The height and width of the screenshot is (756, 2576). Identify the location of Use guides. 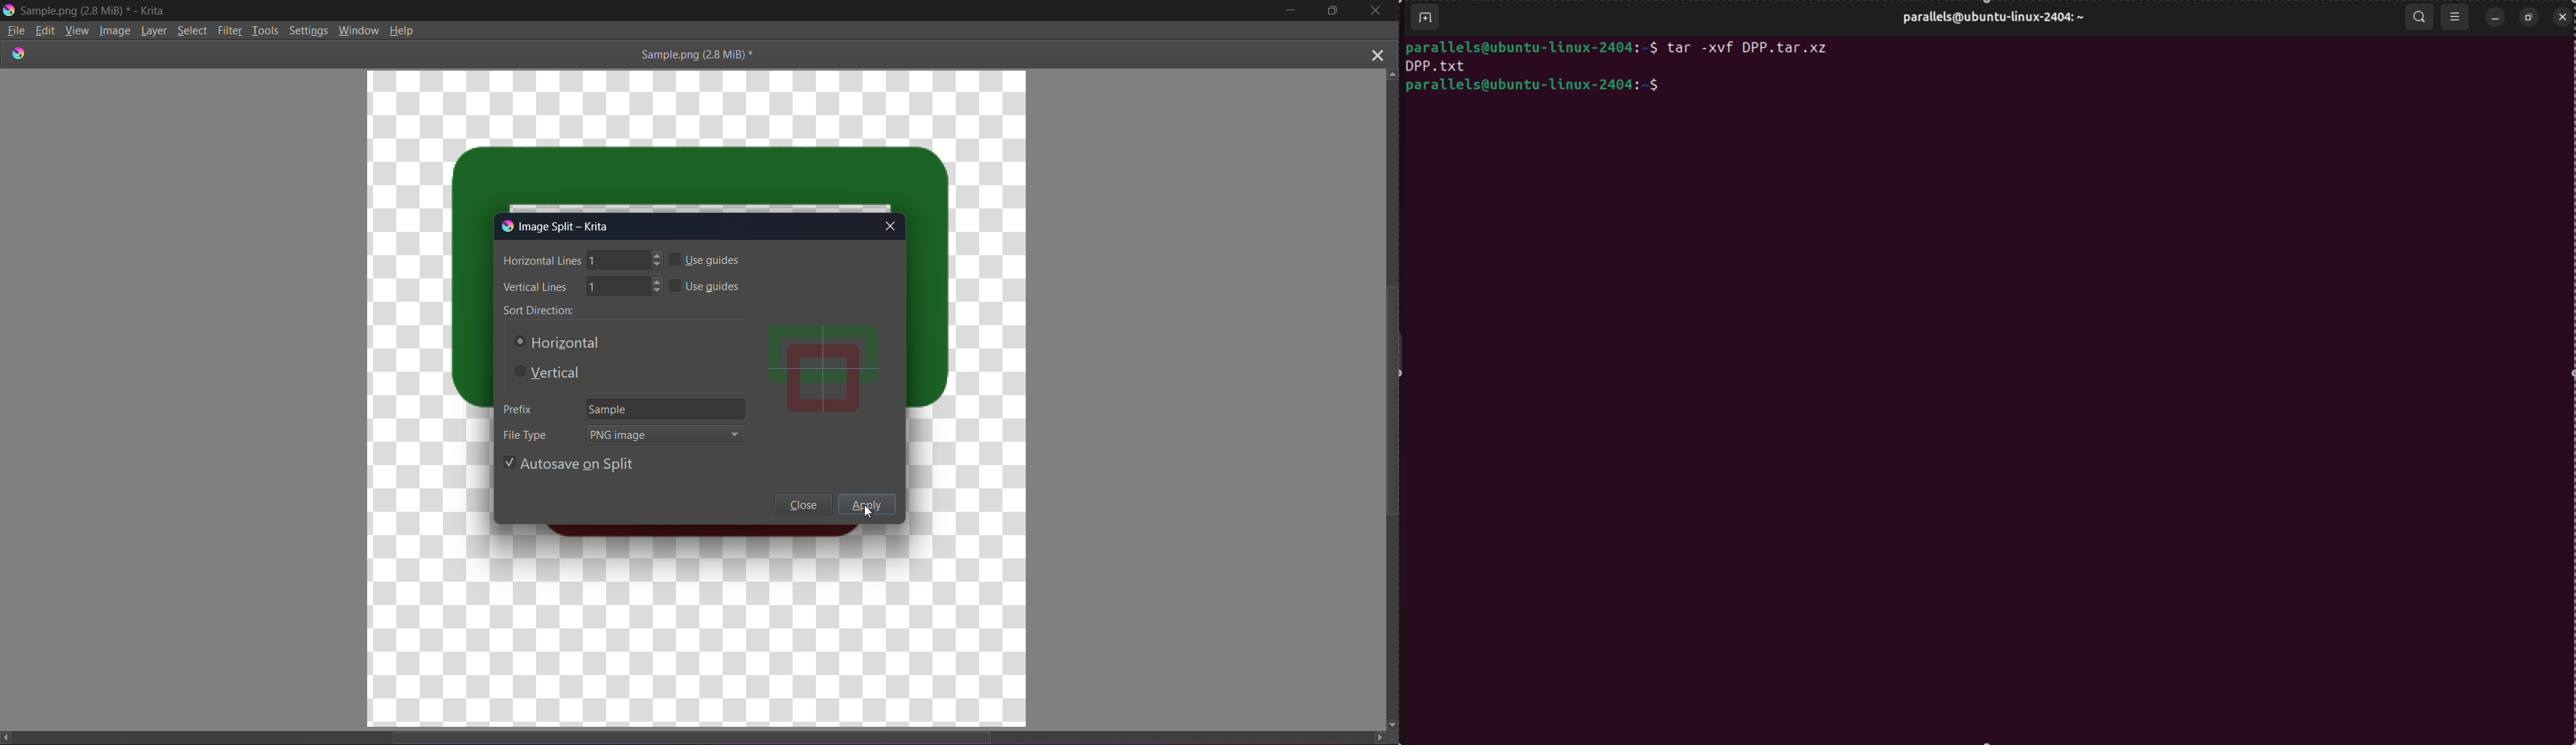
(705, 259).